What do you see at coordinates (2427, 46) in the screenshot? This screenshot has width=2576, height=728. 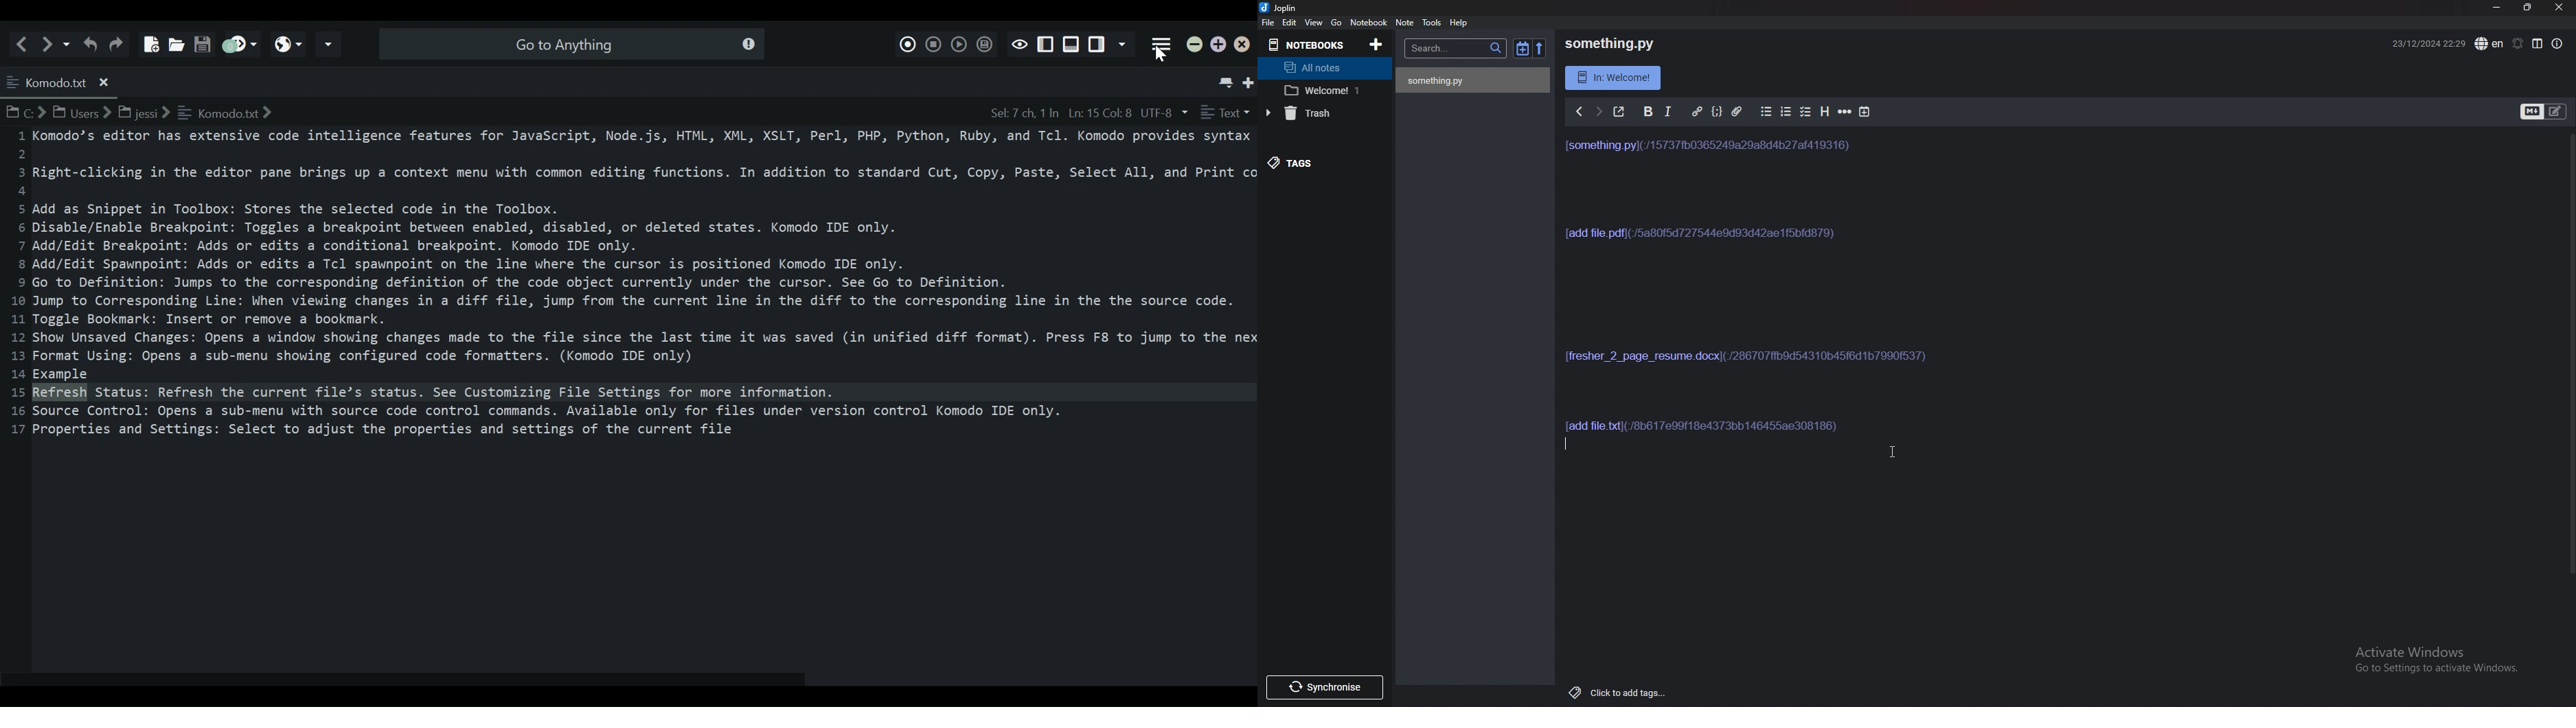 I see `23/12/2024 22:29` at bounding box center [2427, 46].